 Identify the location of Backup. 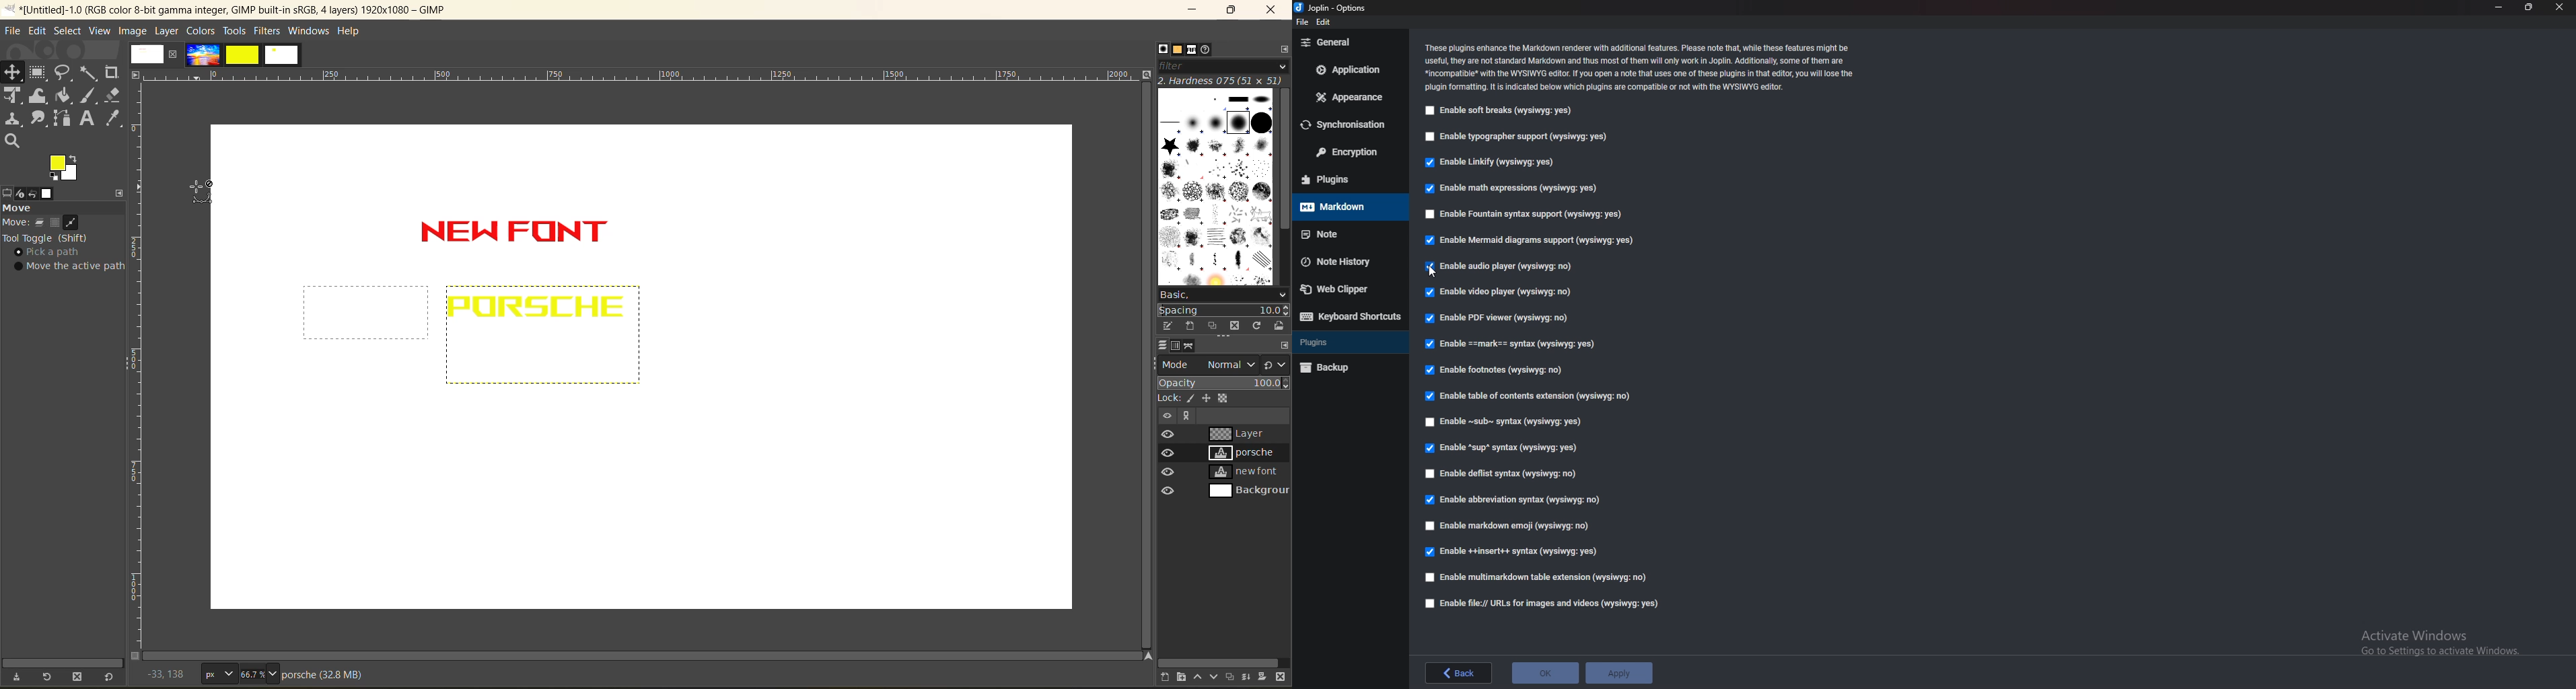
(1345, 369).